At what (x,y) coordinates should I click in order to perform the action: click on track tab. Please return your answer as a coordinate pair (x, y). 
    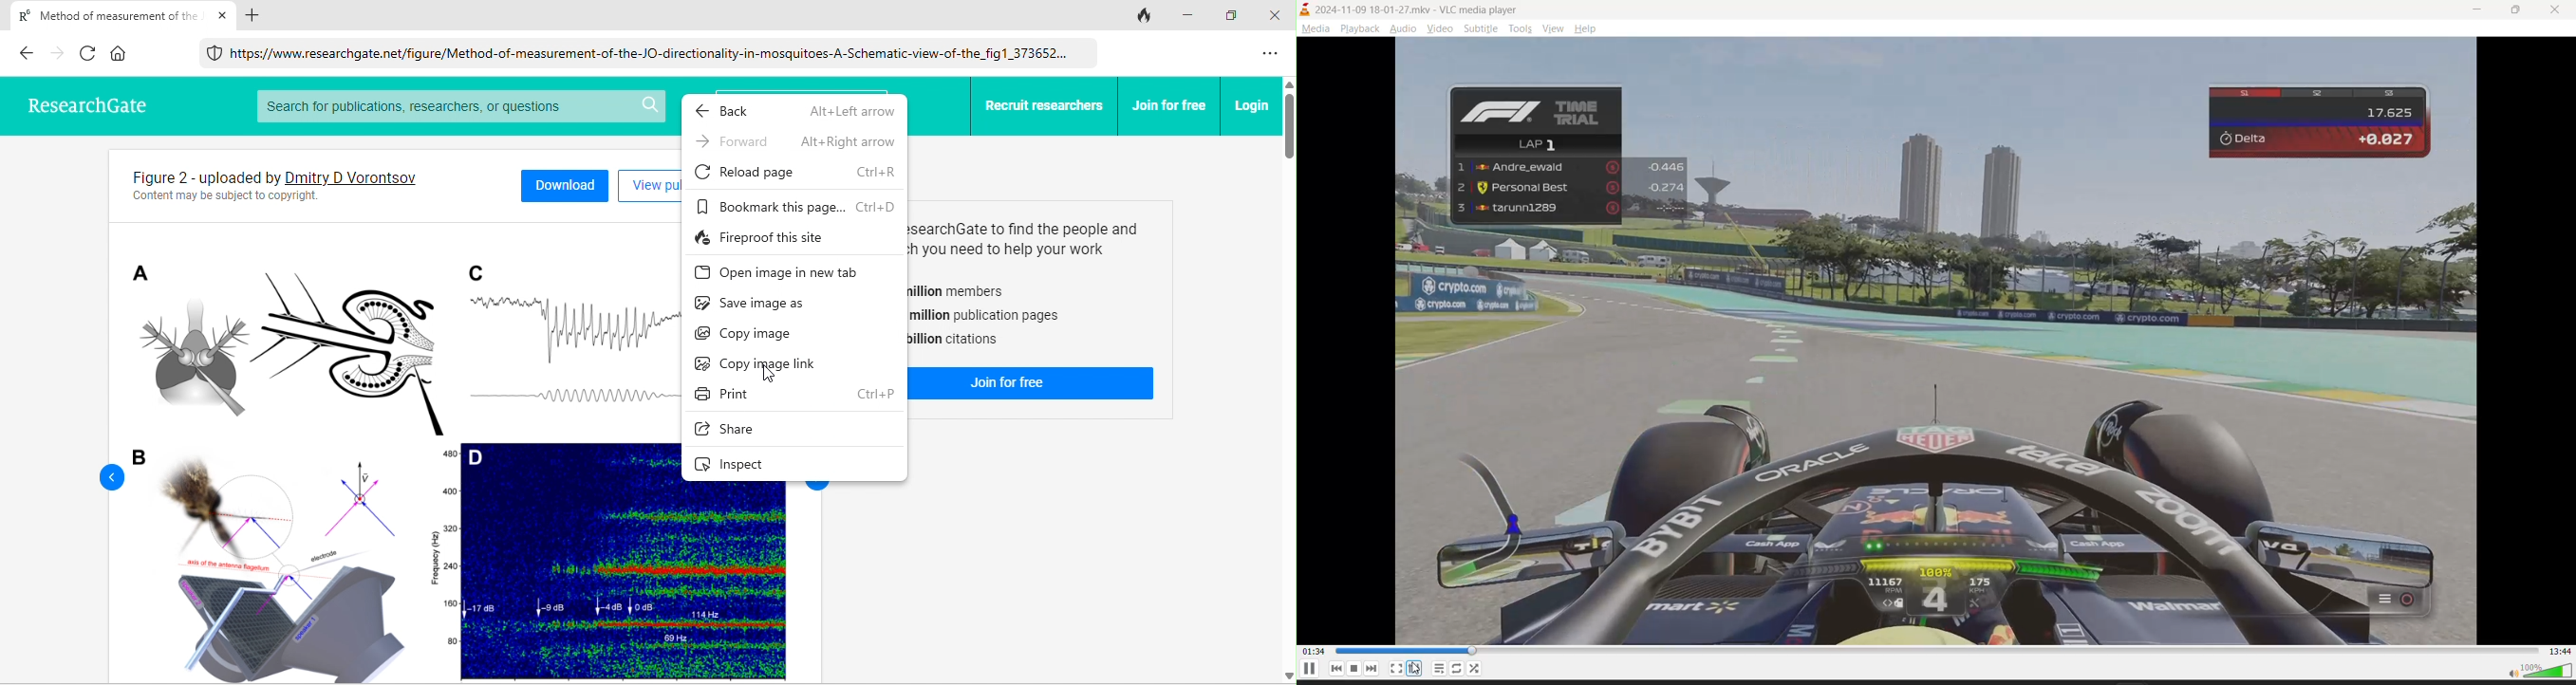
    Looking at the image, I should click on (1145, 16).